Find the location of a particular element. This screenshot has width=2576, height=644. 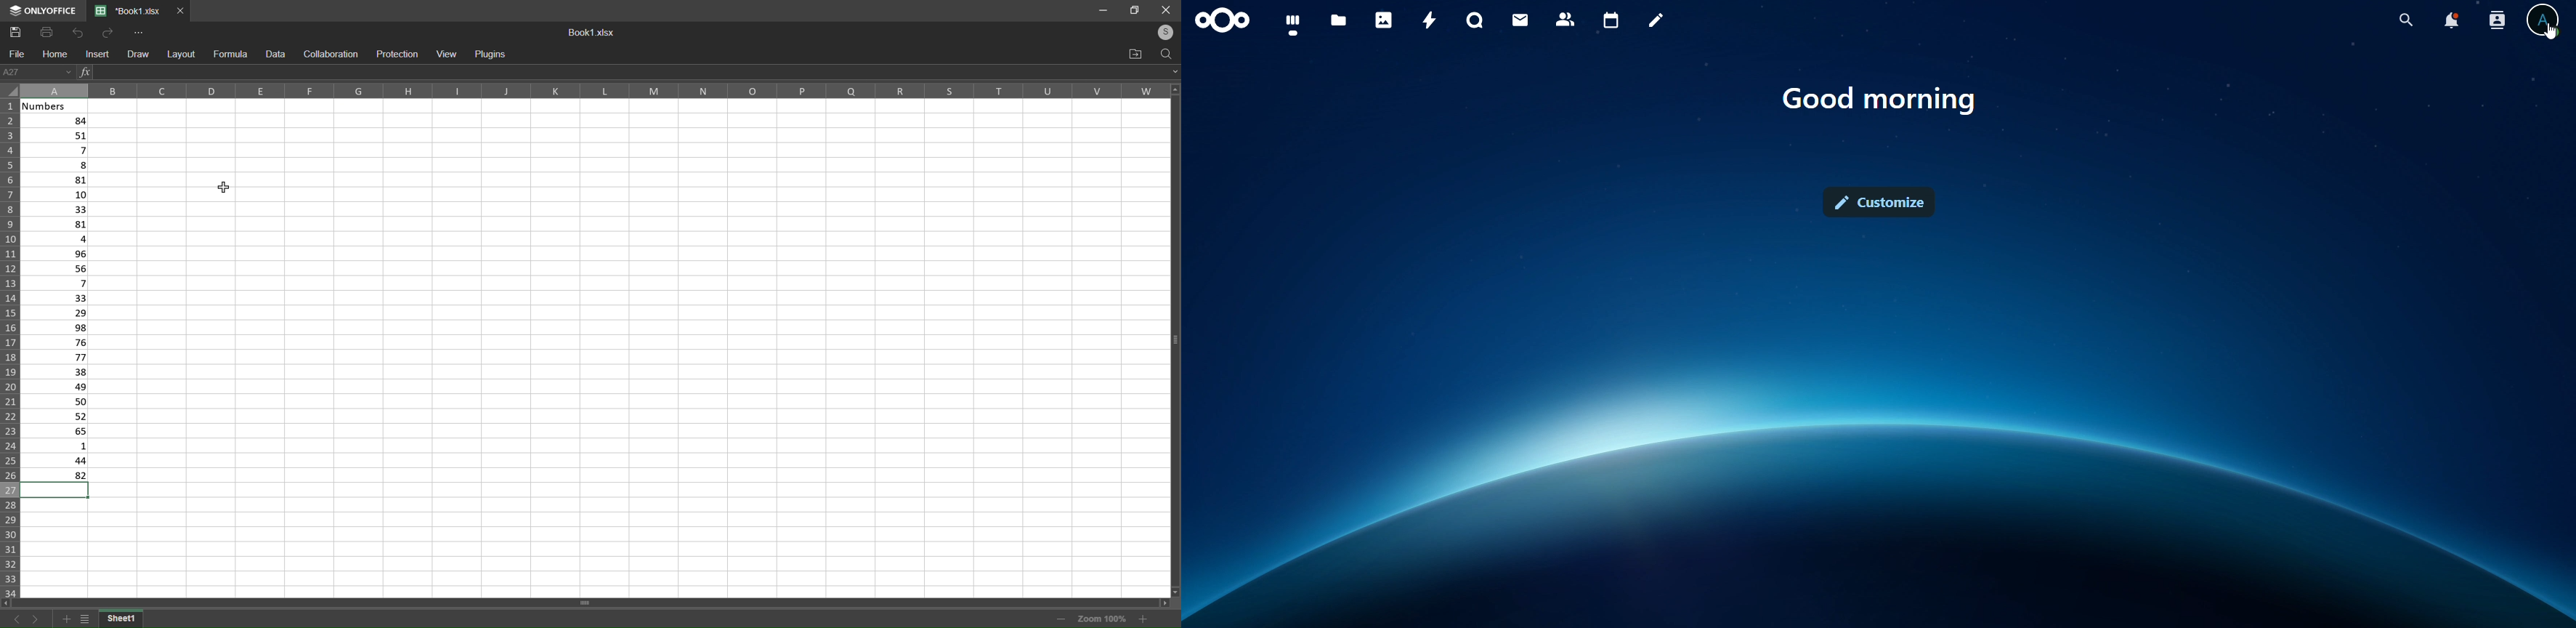

data is located at coordinates (277, 54).